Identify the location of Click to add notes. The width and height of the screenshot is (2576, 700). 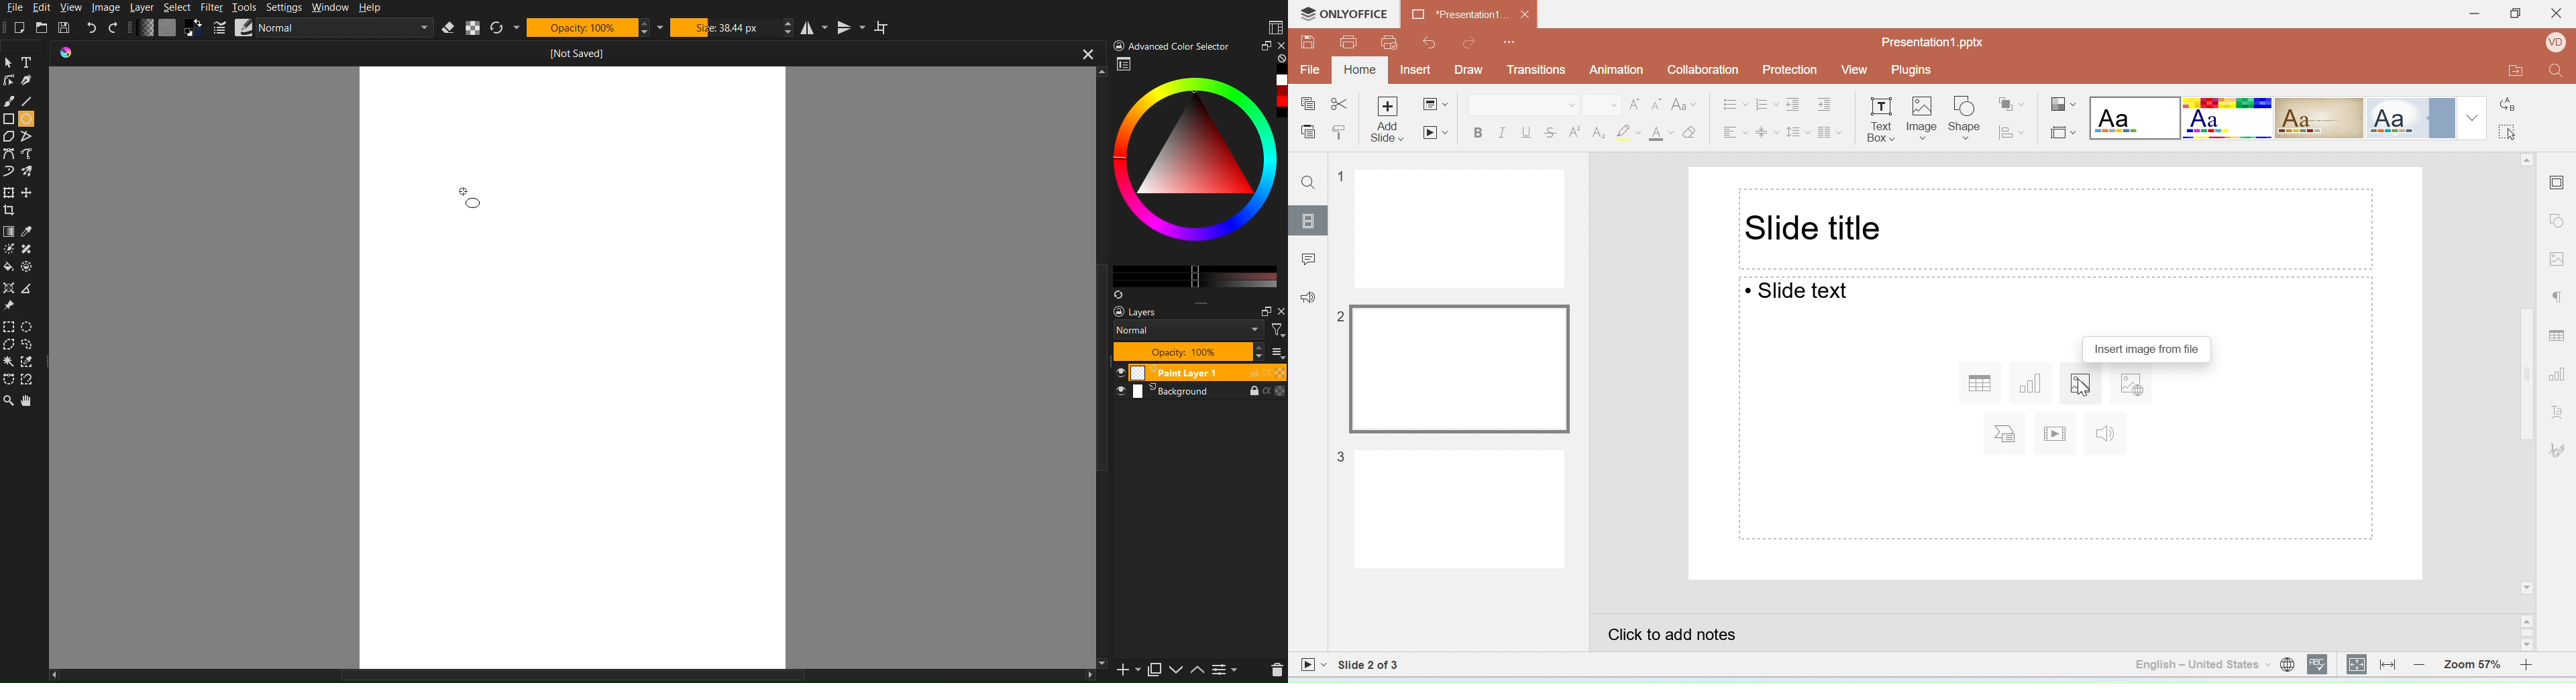
(2055, 633).